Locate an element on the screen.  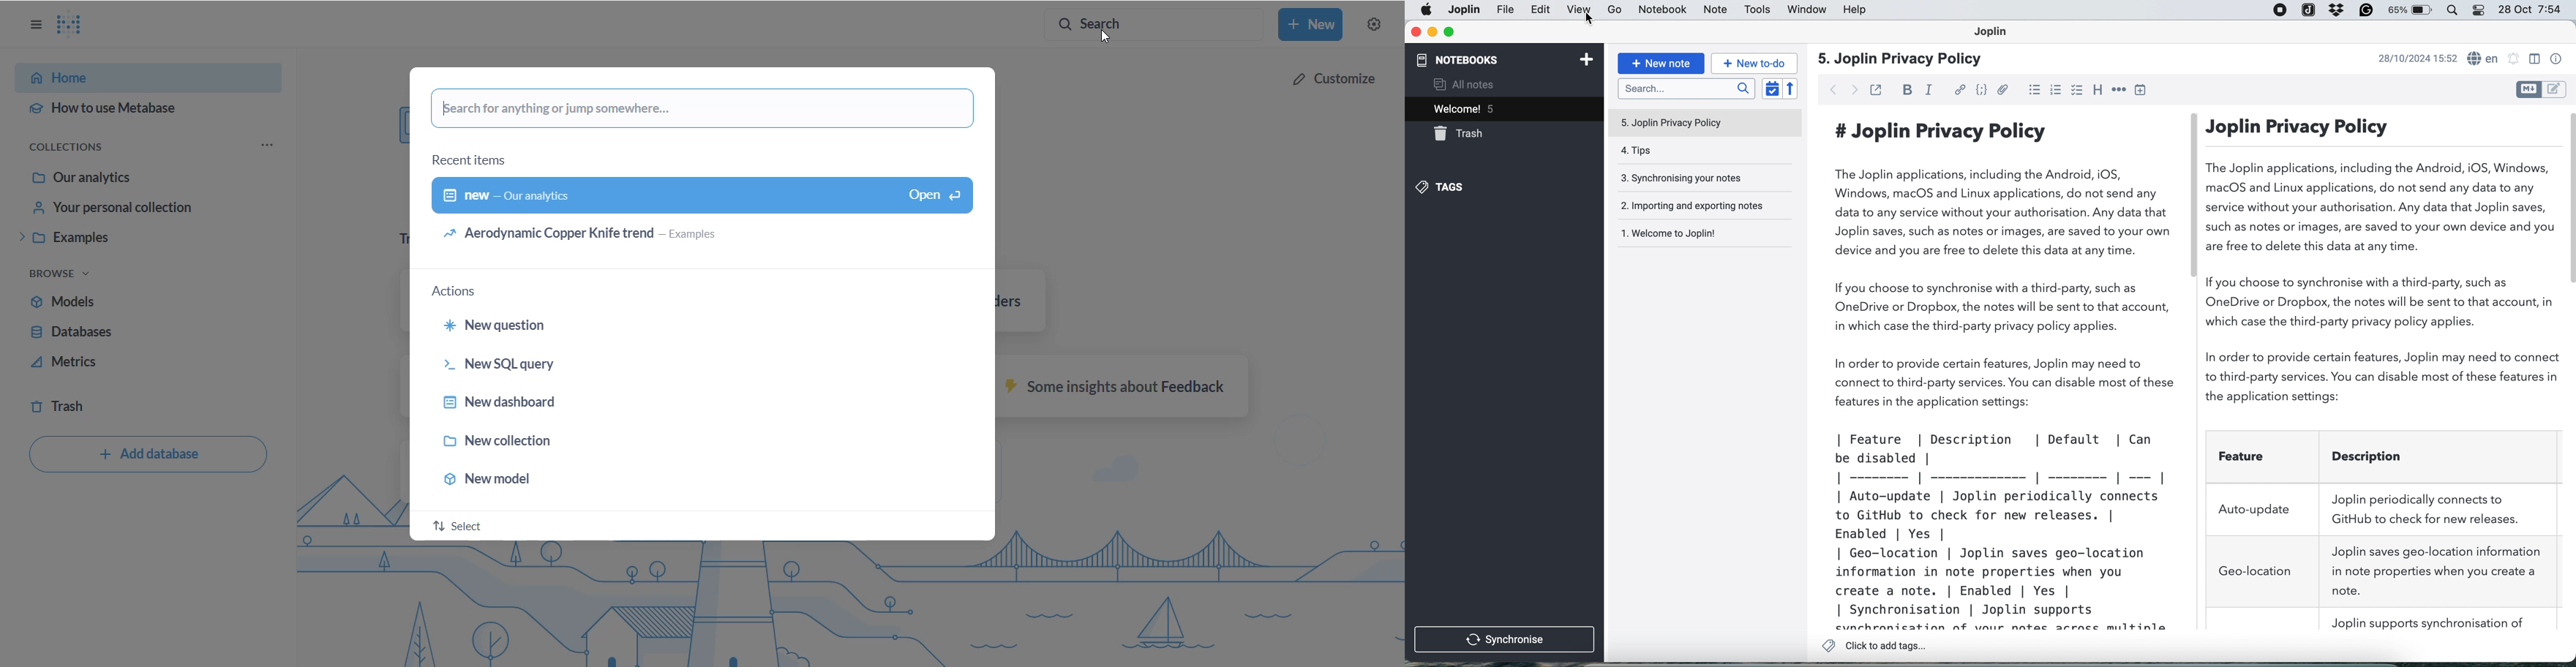
trash is located at coordinates (74, 402).